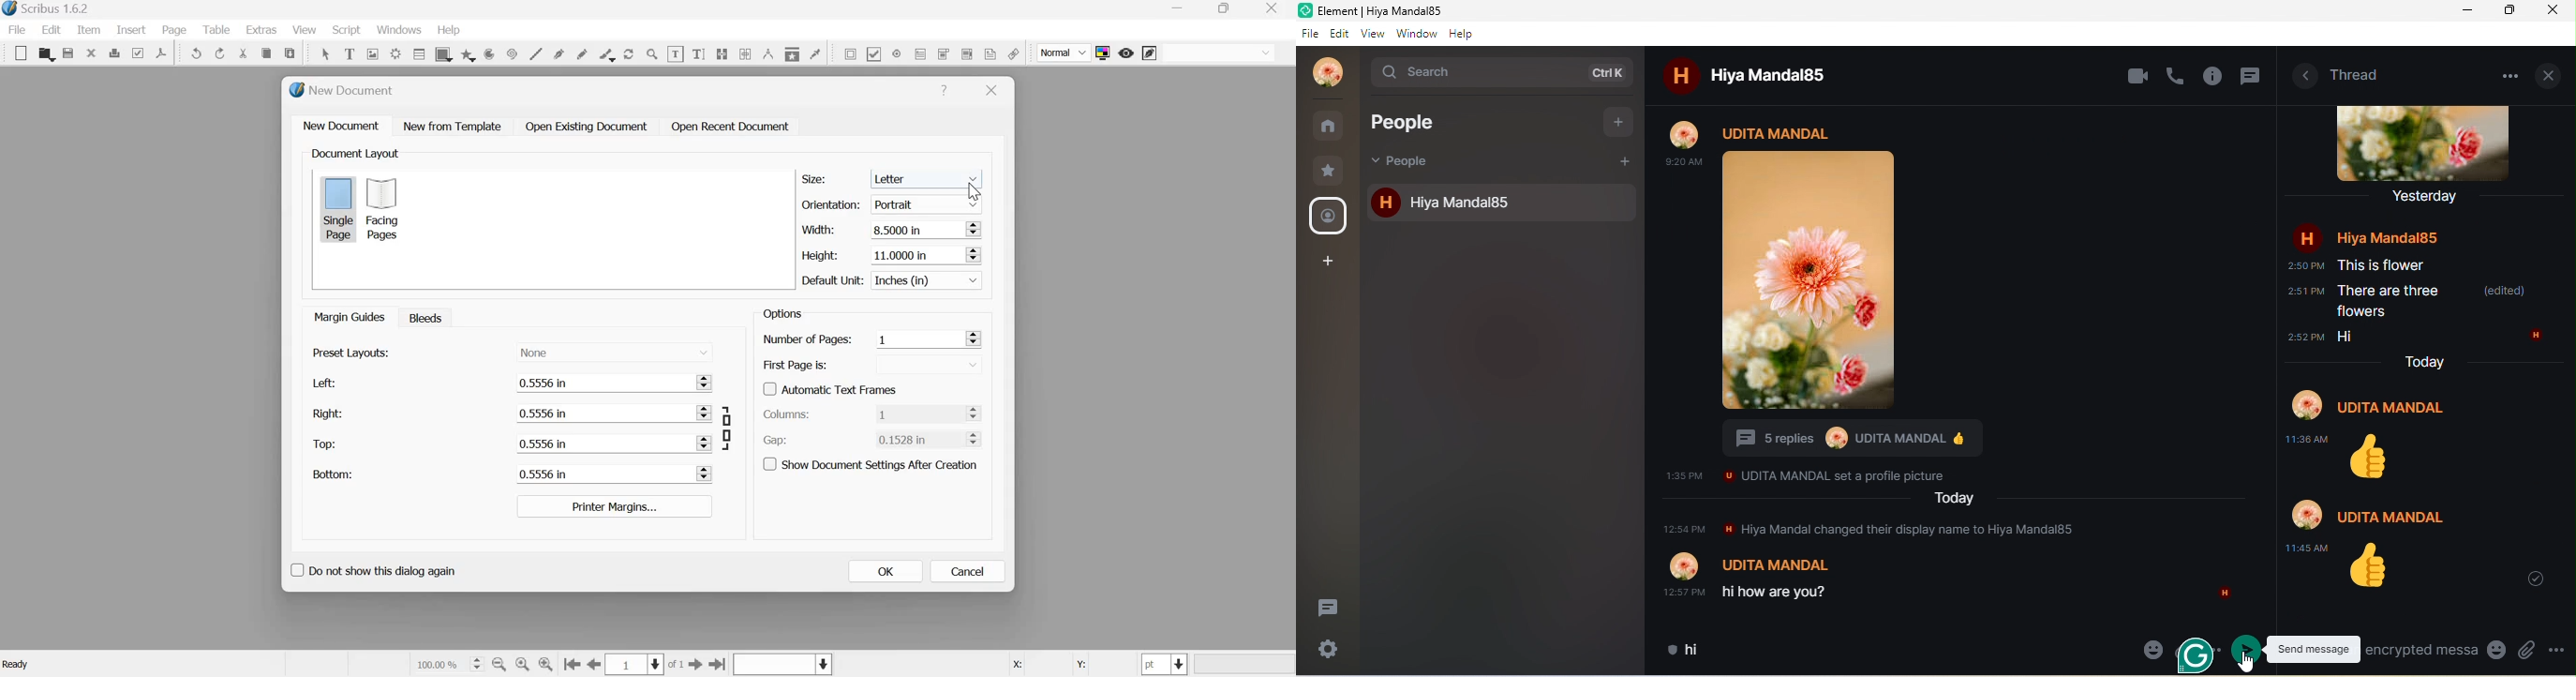 This screenshot has width=2576, height=700. I want to click on Size: , so click(814, 179).